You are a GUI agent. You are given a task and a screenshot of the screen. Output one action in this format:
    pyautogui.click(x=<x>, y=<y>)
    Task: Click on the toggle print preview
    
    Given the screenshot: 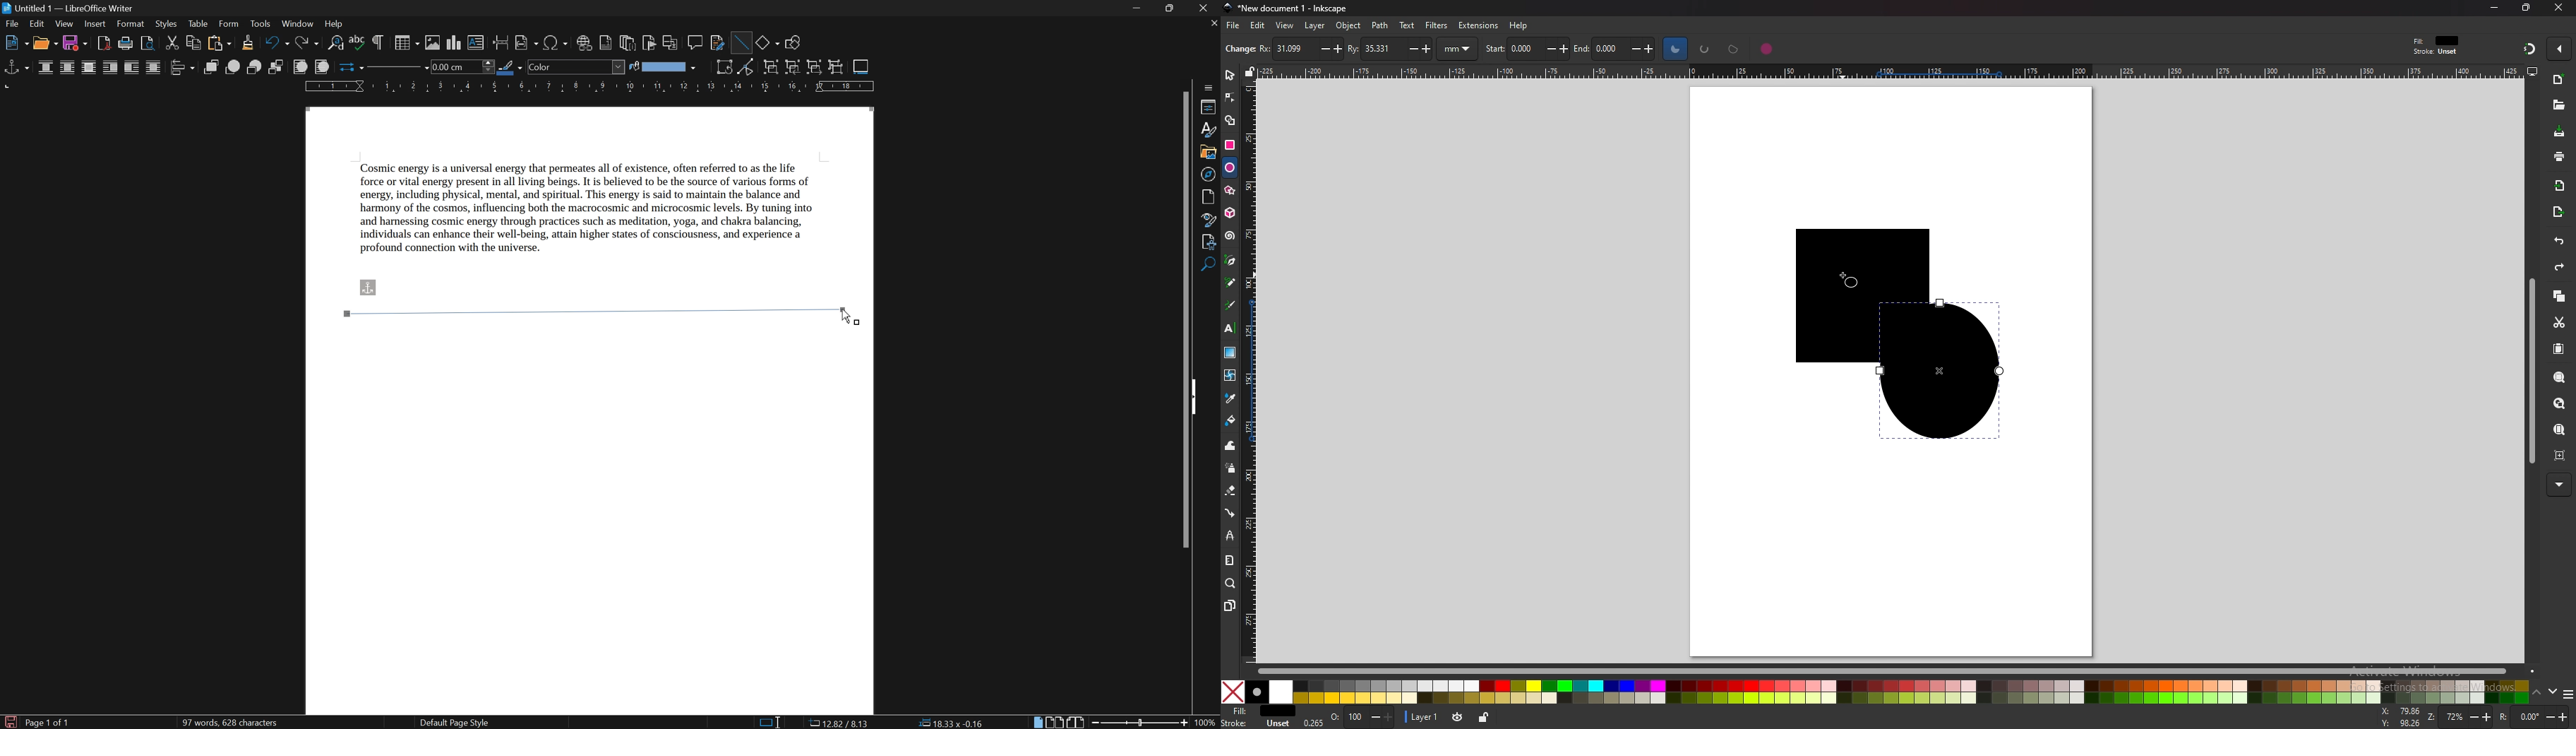 What is the action you would take?
    pyautogui.click(x=145, y=42)
    